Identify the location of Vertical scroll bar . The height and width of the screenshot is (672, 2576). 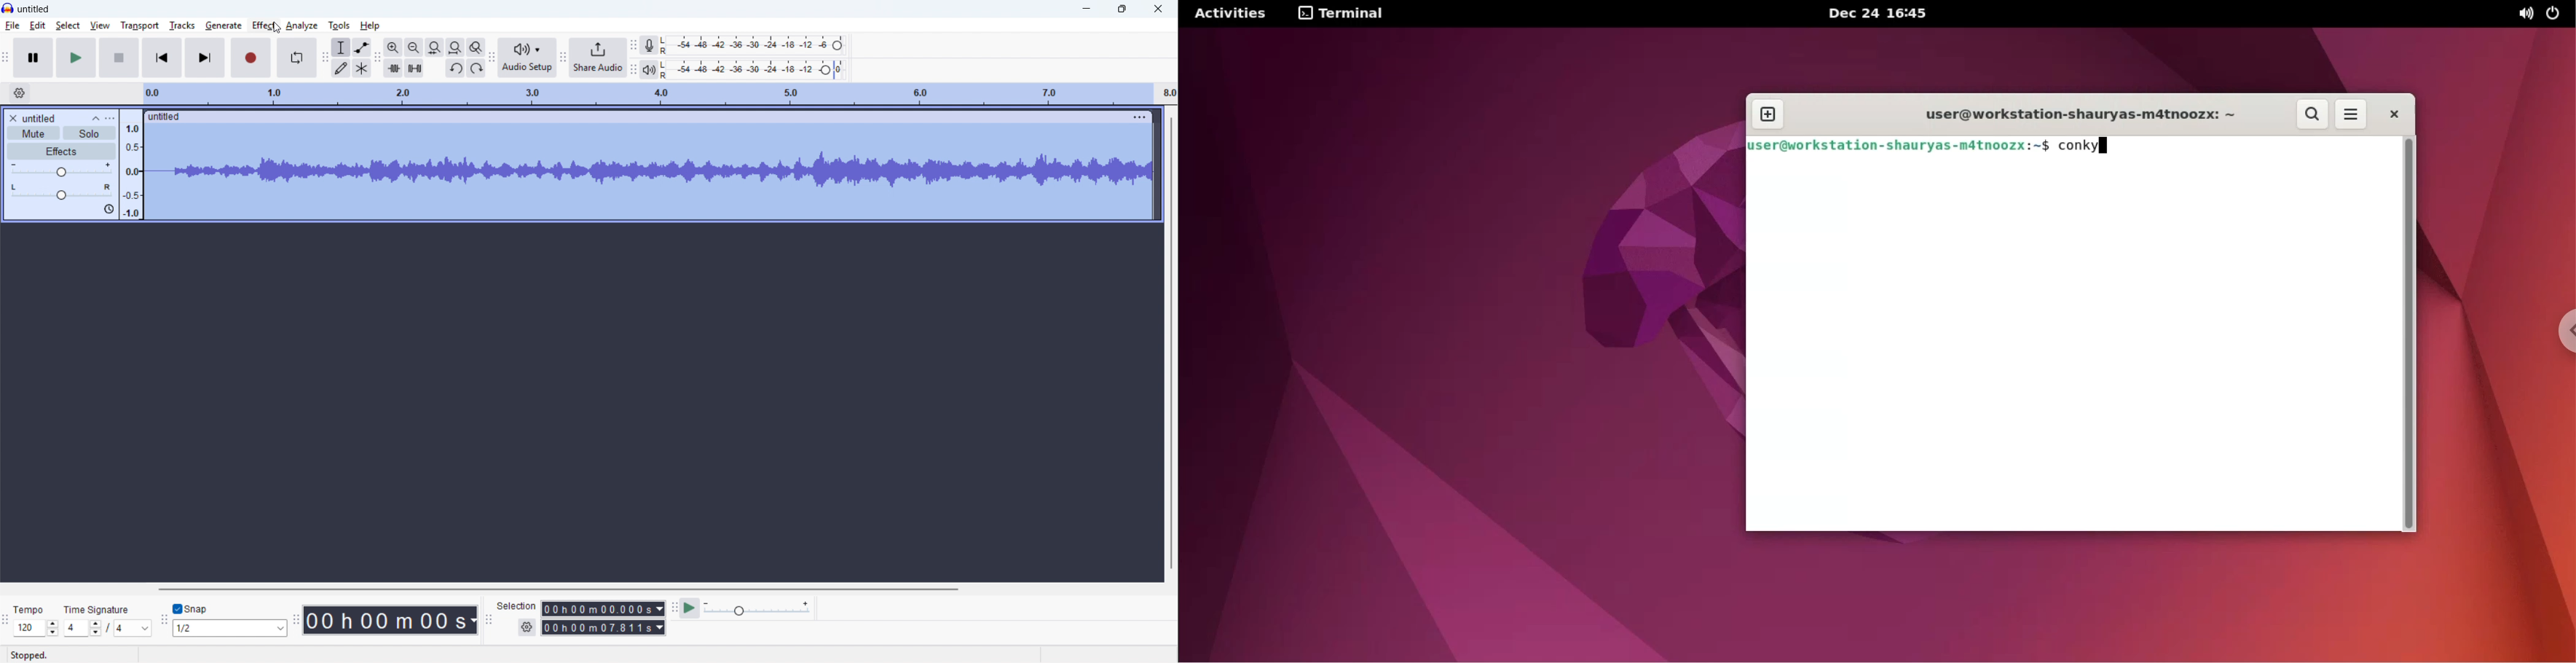
(1172, 343).